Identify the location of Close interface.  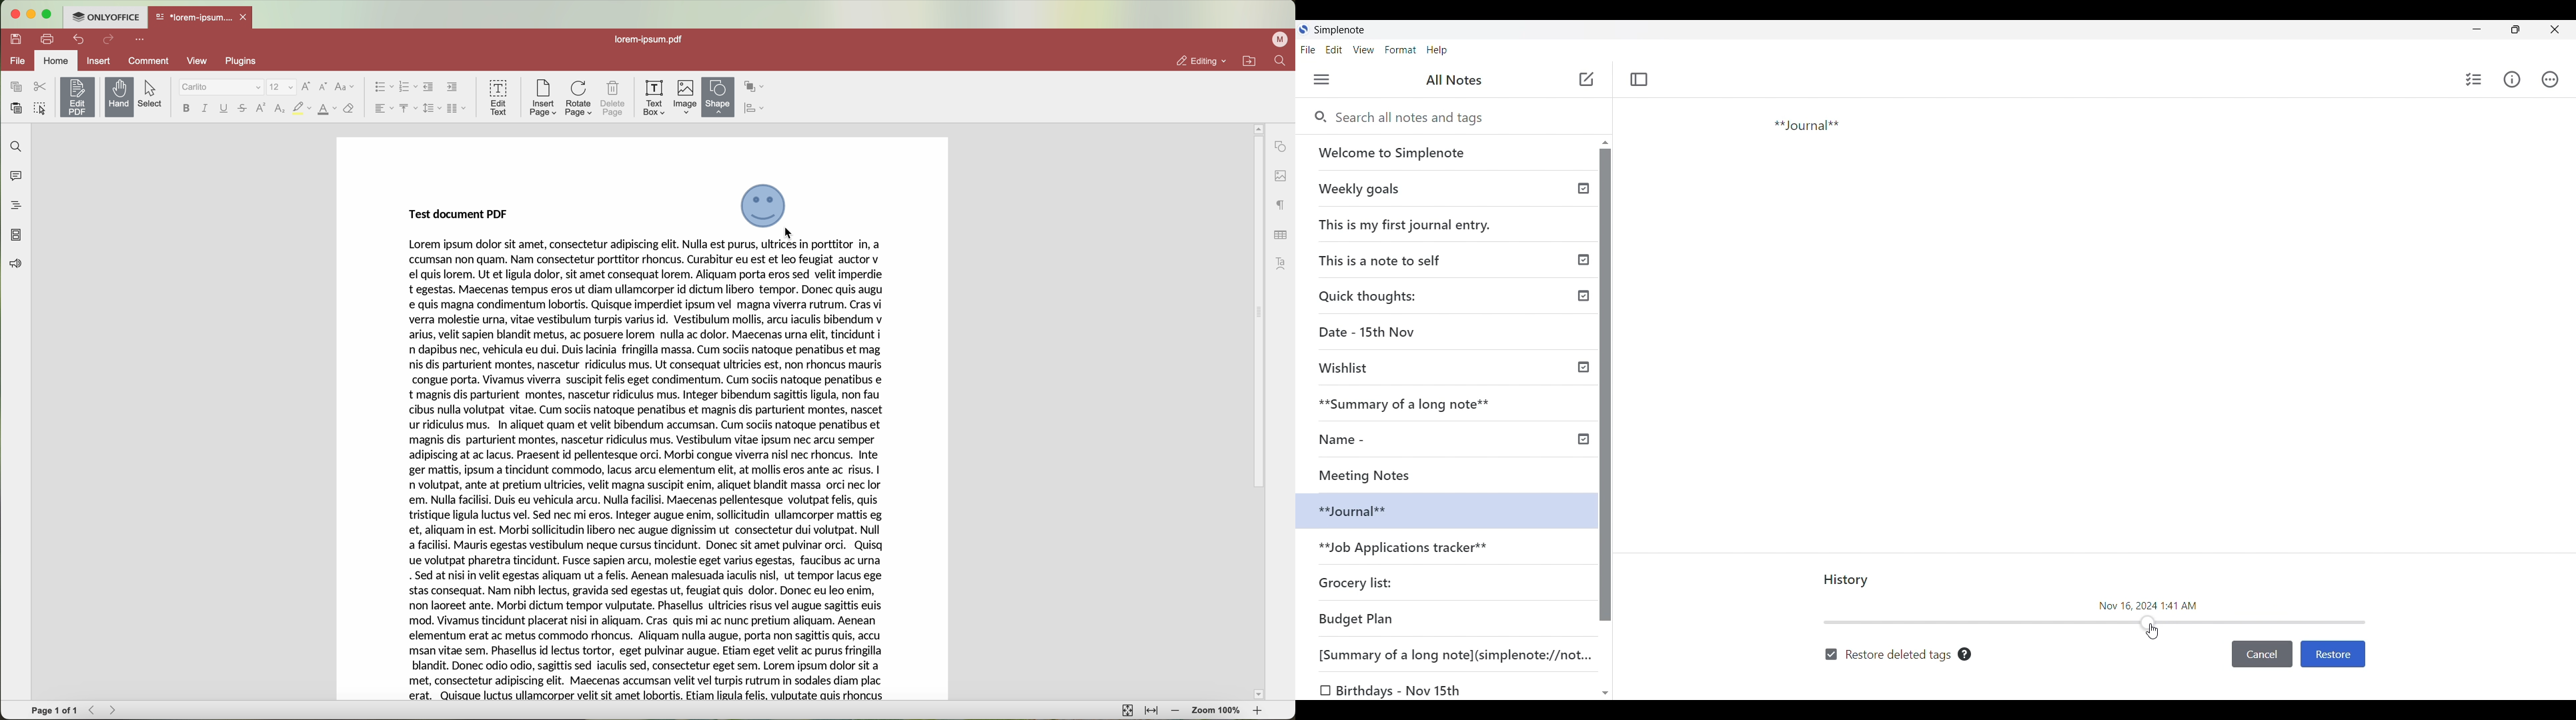
(2554, 29).